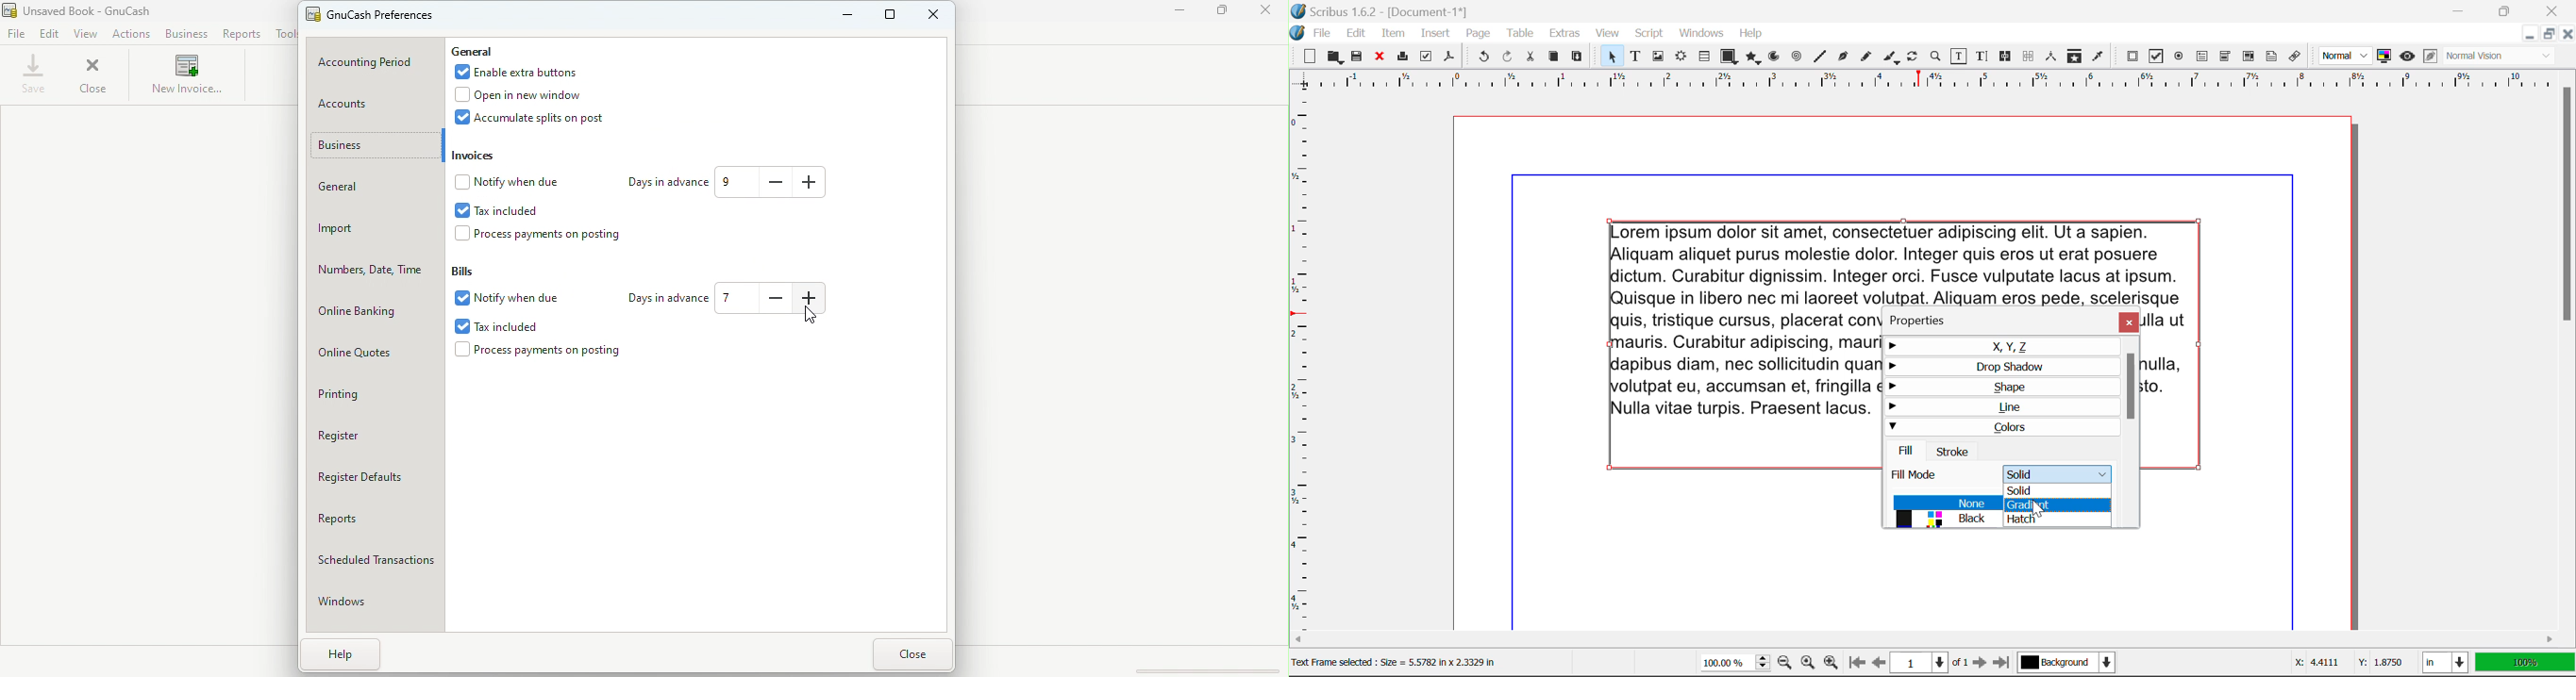 This screenshot has width=2576, height=700. I want to click on Edit in Preview Mode, so click(2431, 56).